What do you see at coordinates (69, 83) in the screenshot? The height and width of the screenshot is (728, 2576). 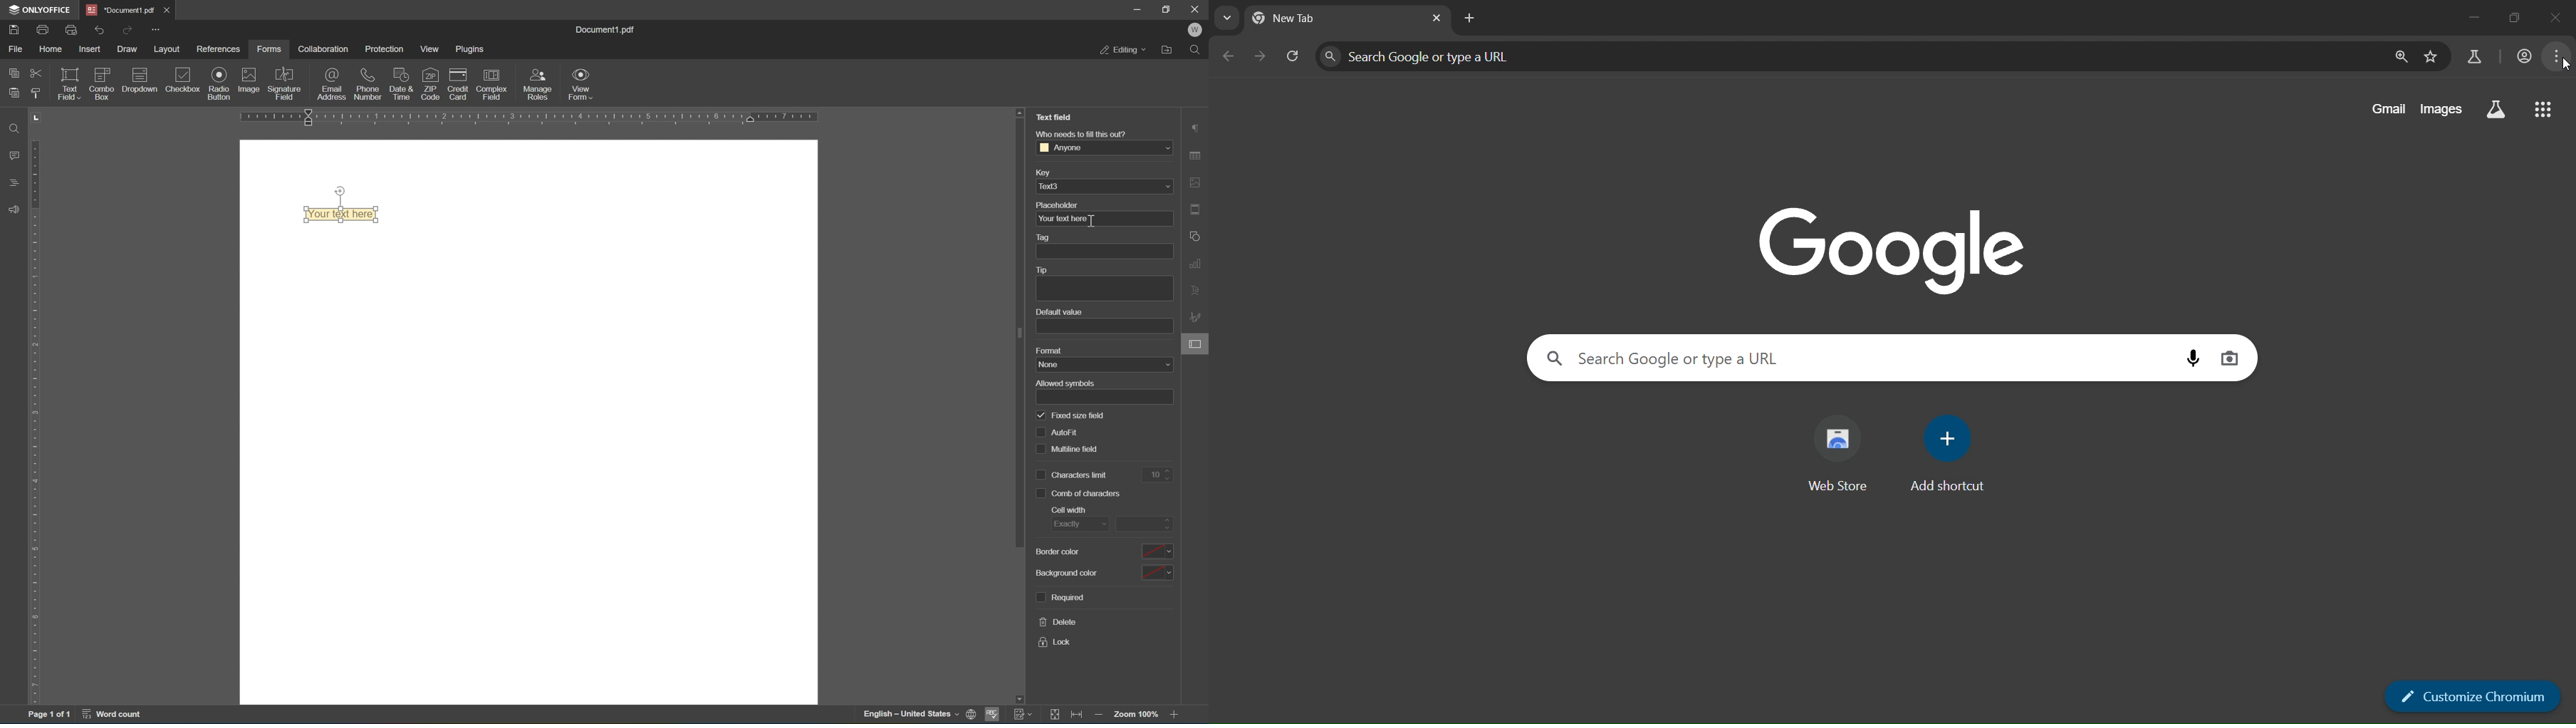 I see `text field` at bounding box center [69, 83].